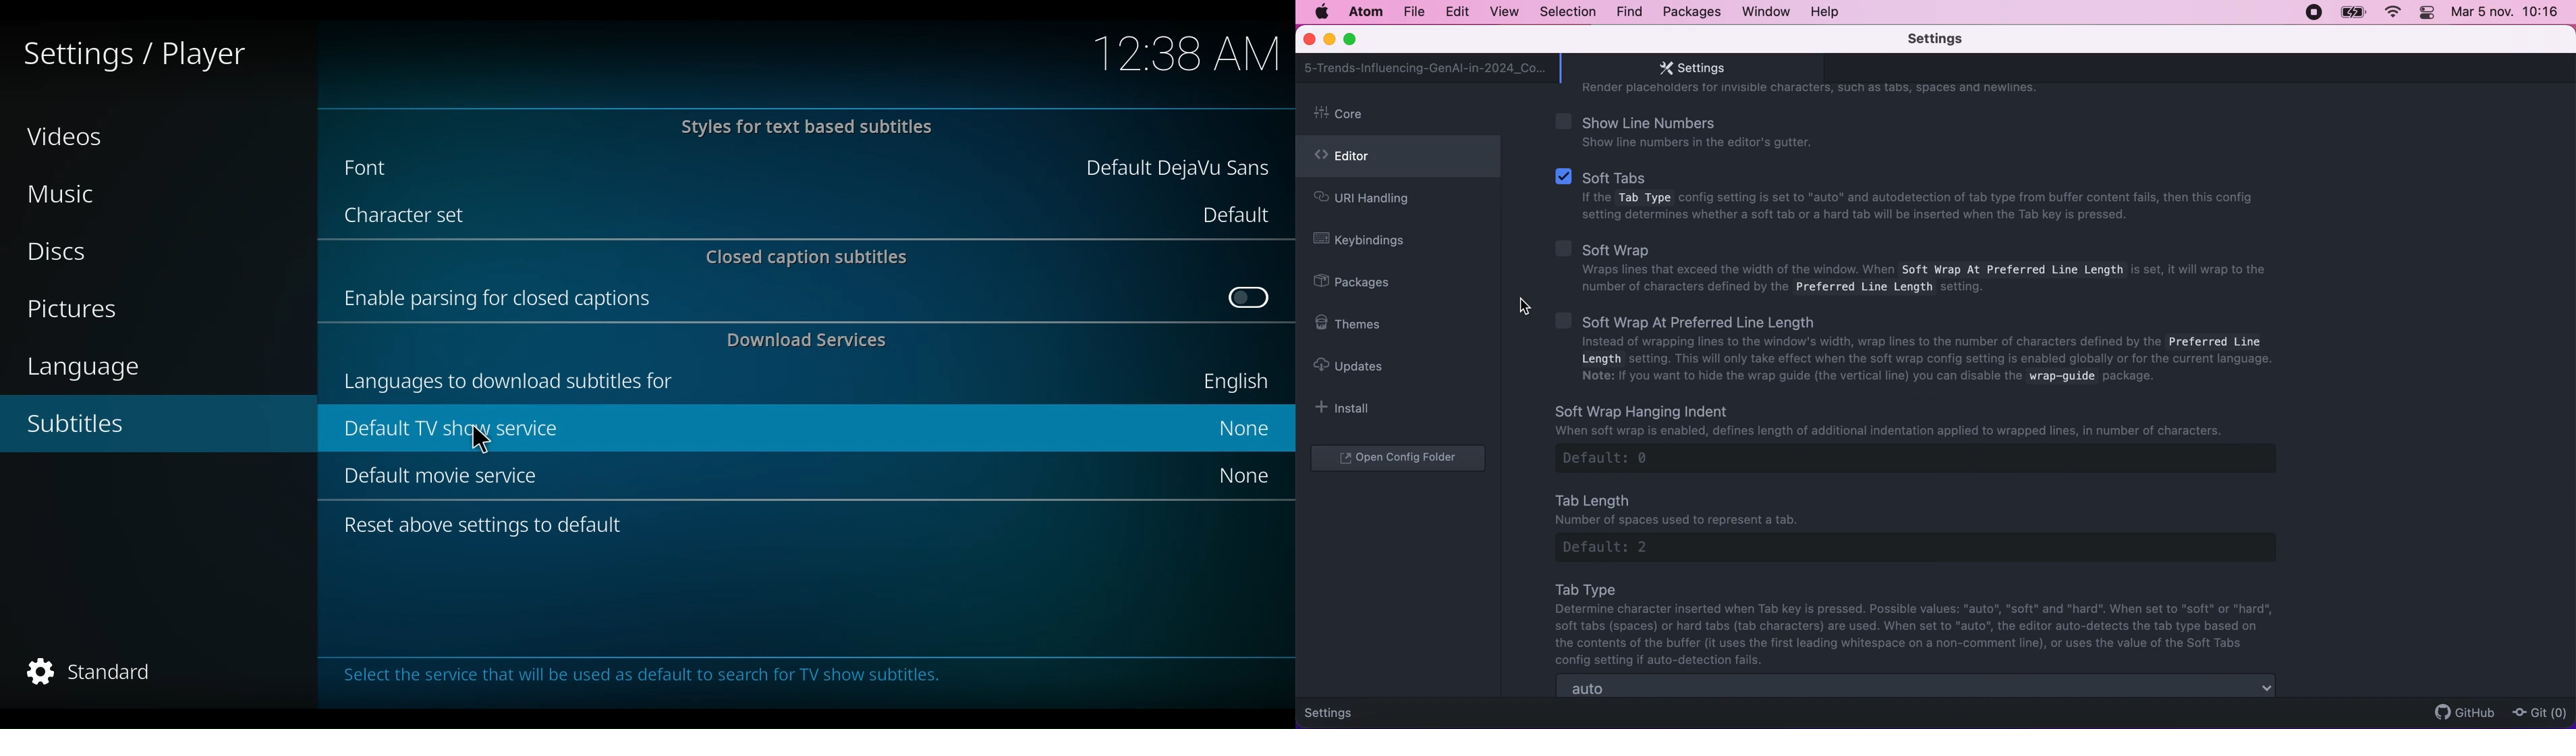  Describe the element at coordinates (809, 256) in the screenshot. I see `Closed caption subtitles` at that location.